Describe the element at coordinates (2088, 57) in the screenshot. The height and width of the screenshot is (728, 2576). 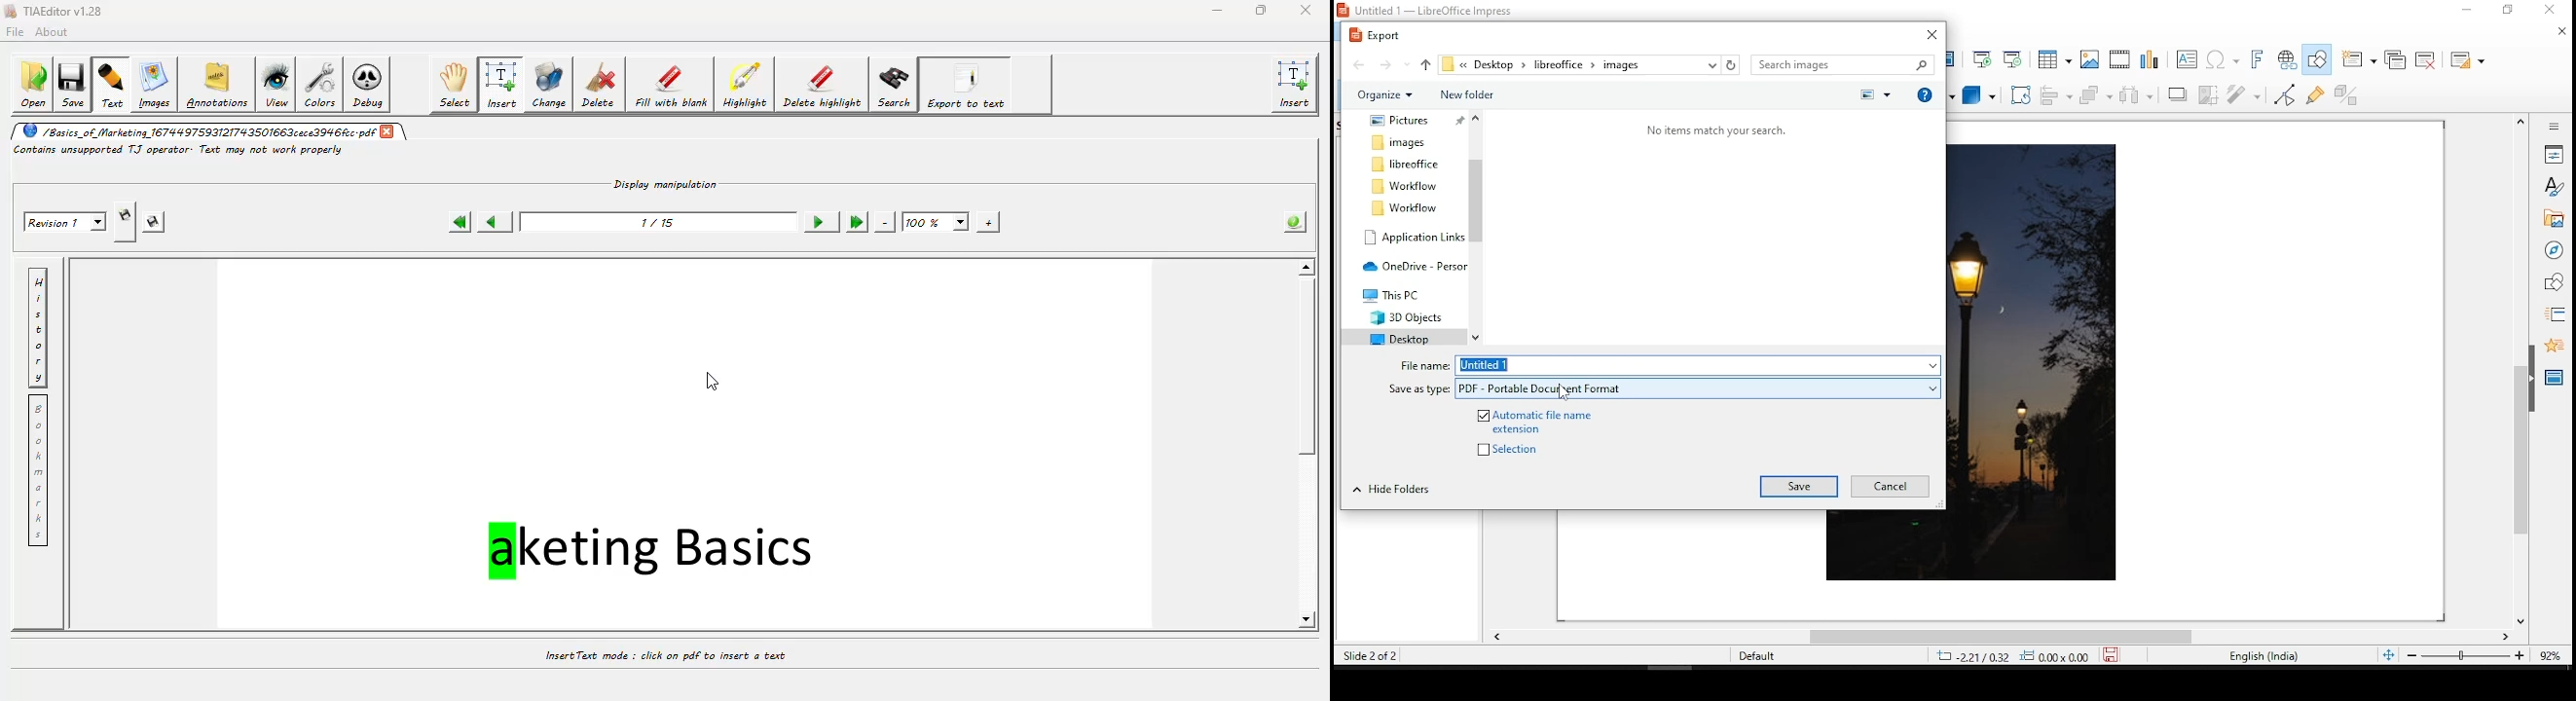
I see `images` at that location.